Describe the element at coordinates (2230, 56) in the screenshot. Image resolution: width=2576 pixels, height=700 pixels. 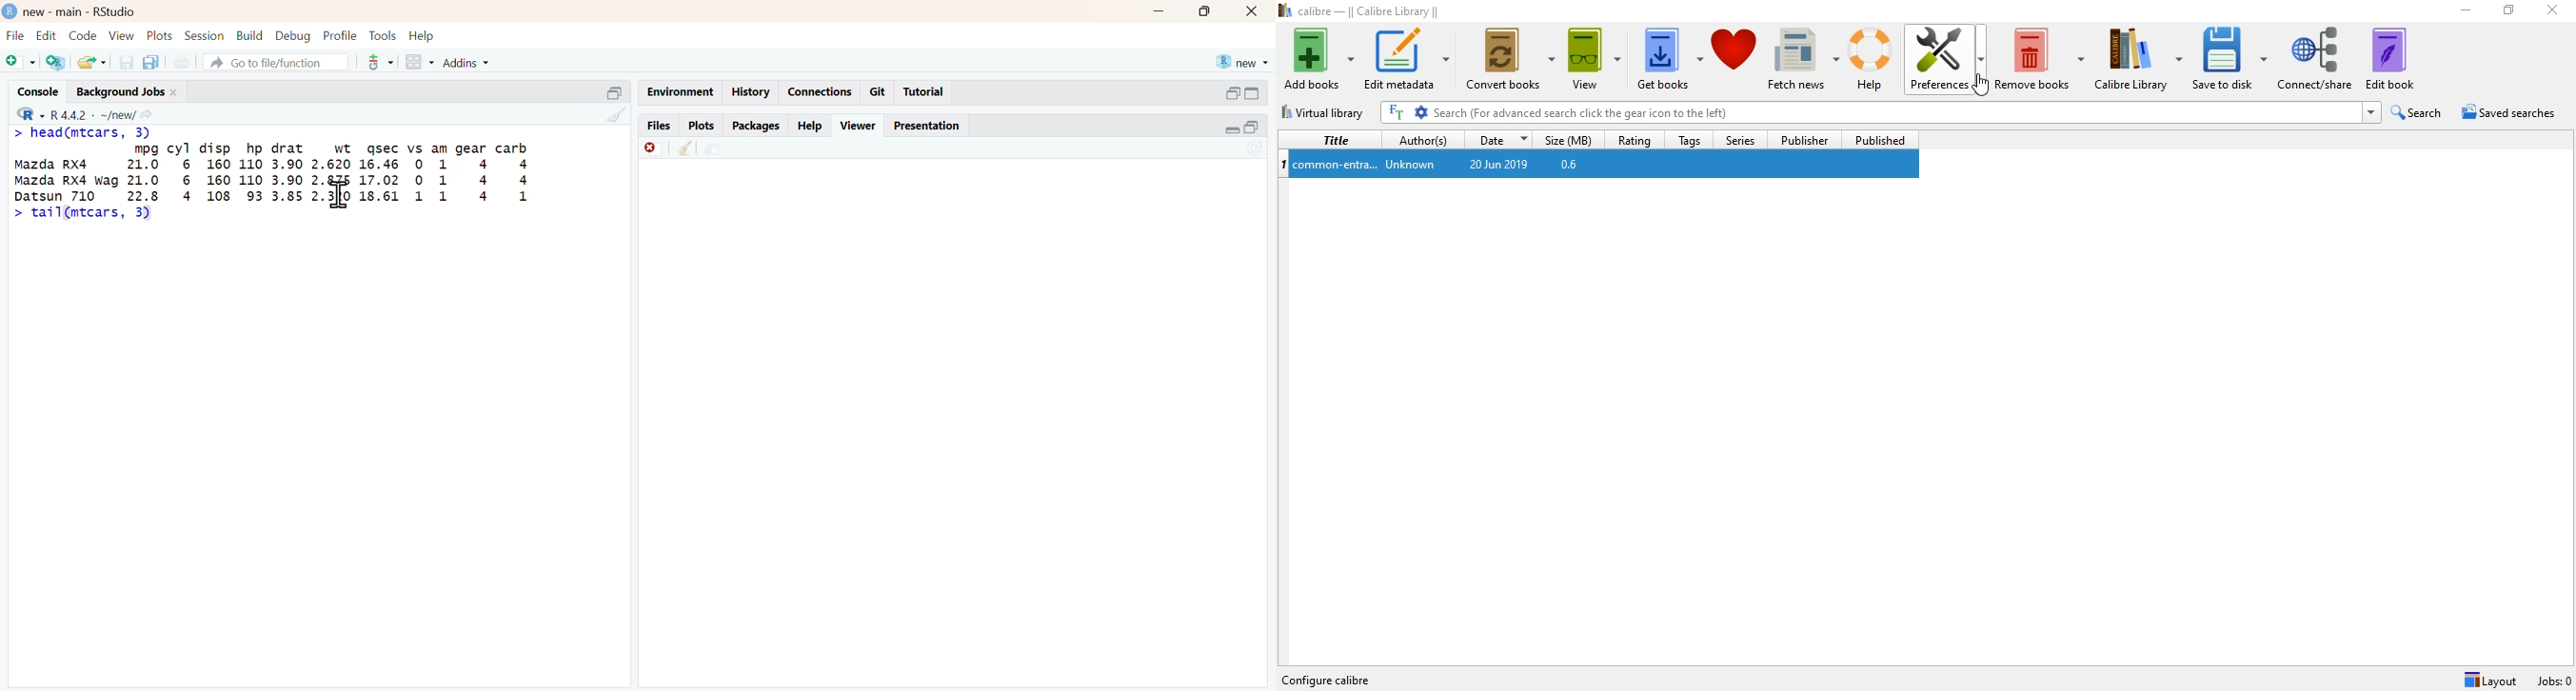
I see `` at that location.